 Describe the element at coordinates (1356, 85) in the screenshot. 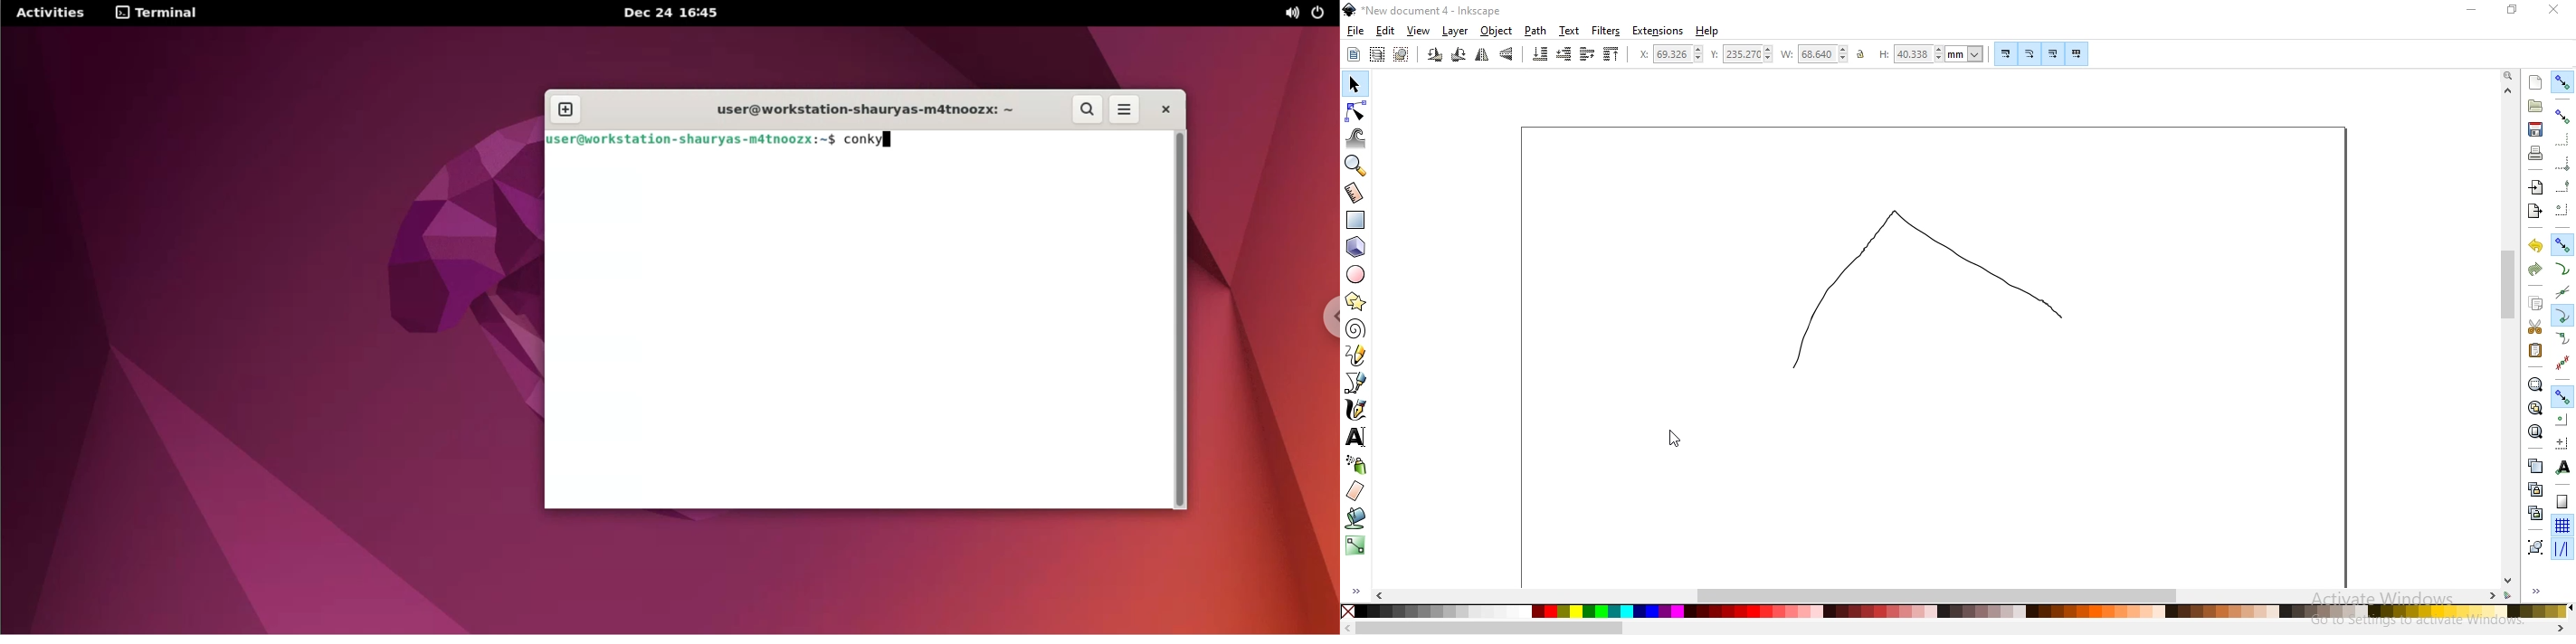

I see `select and transform objects` at that location.